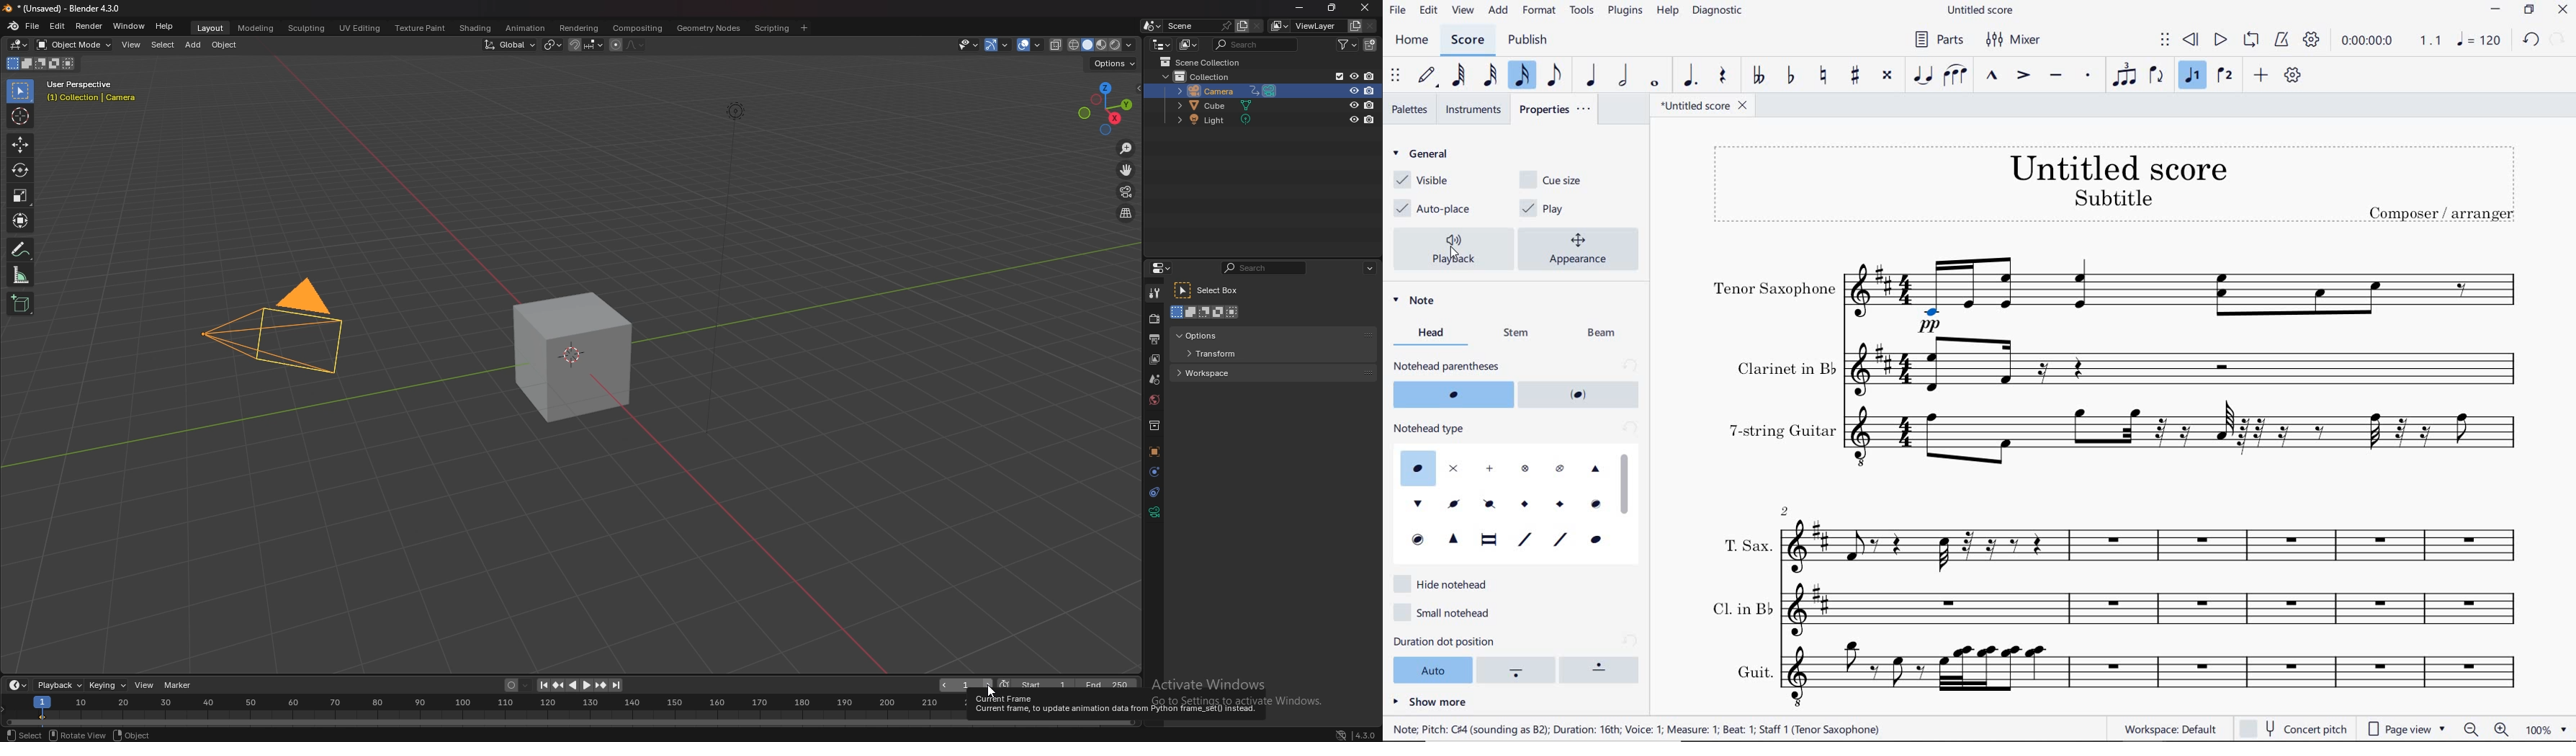 This screenshot has width=2576, height=756. I want to click on disable in renders, so click(1368, 91).